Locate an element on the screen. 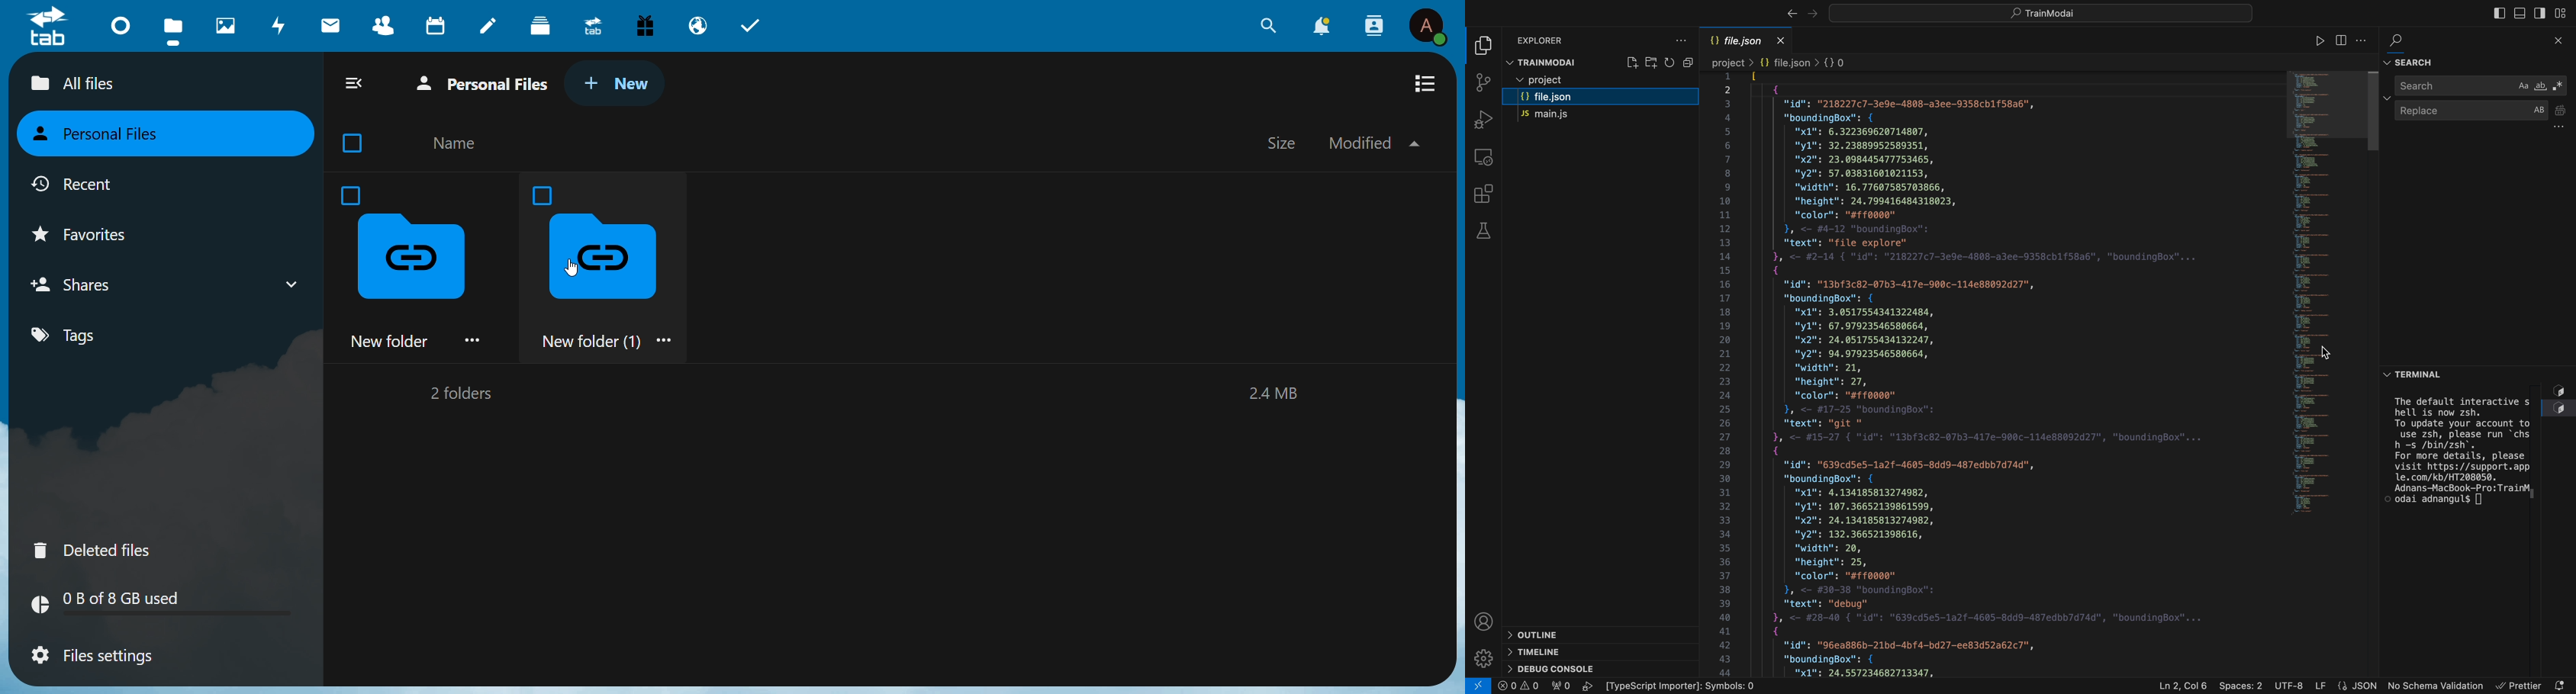  calender is located at coordinates (437, 25).